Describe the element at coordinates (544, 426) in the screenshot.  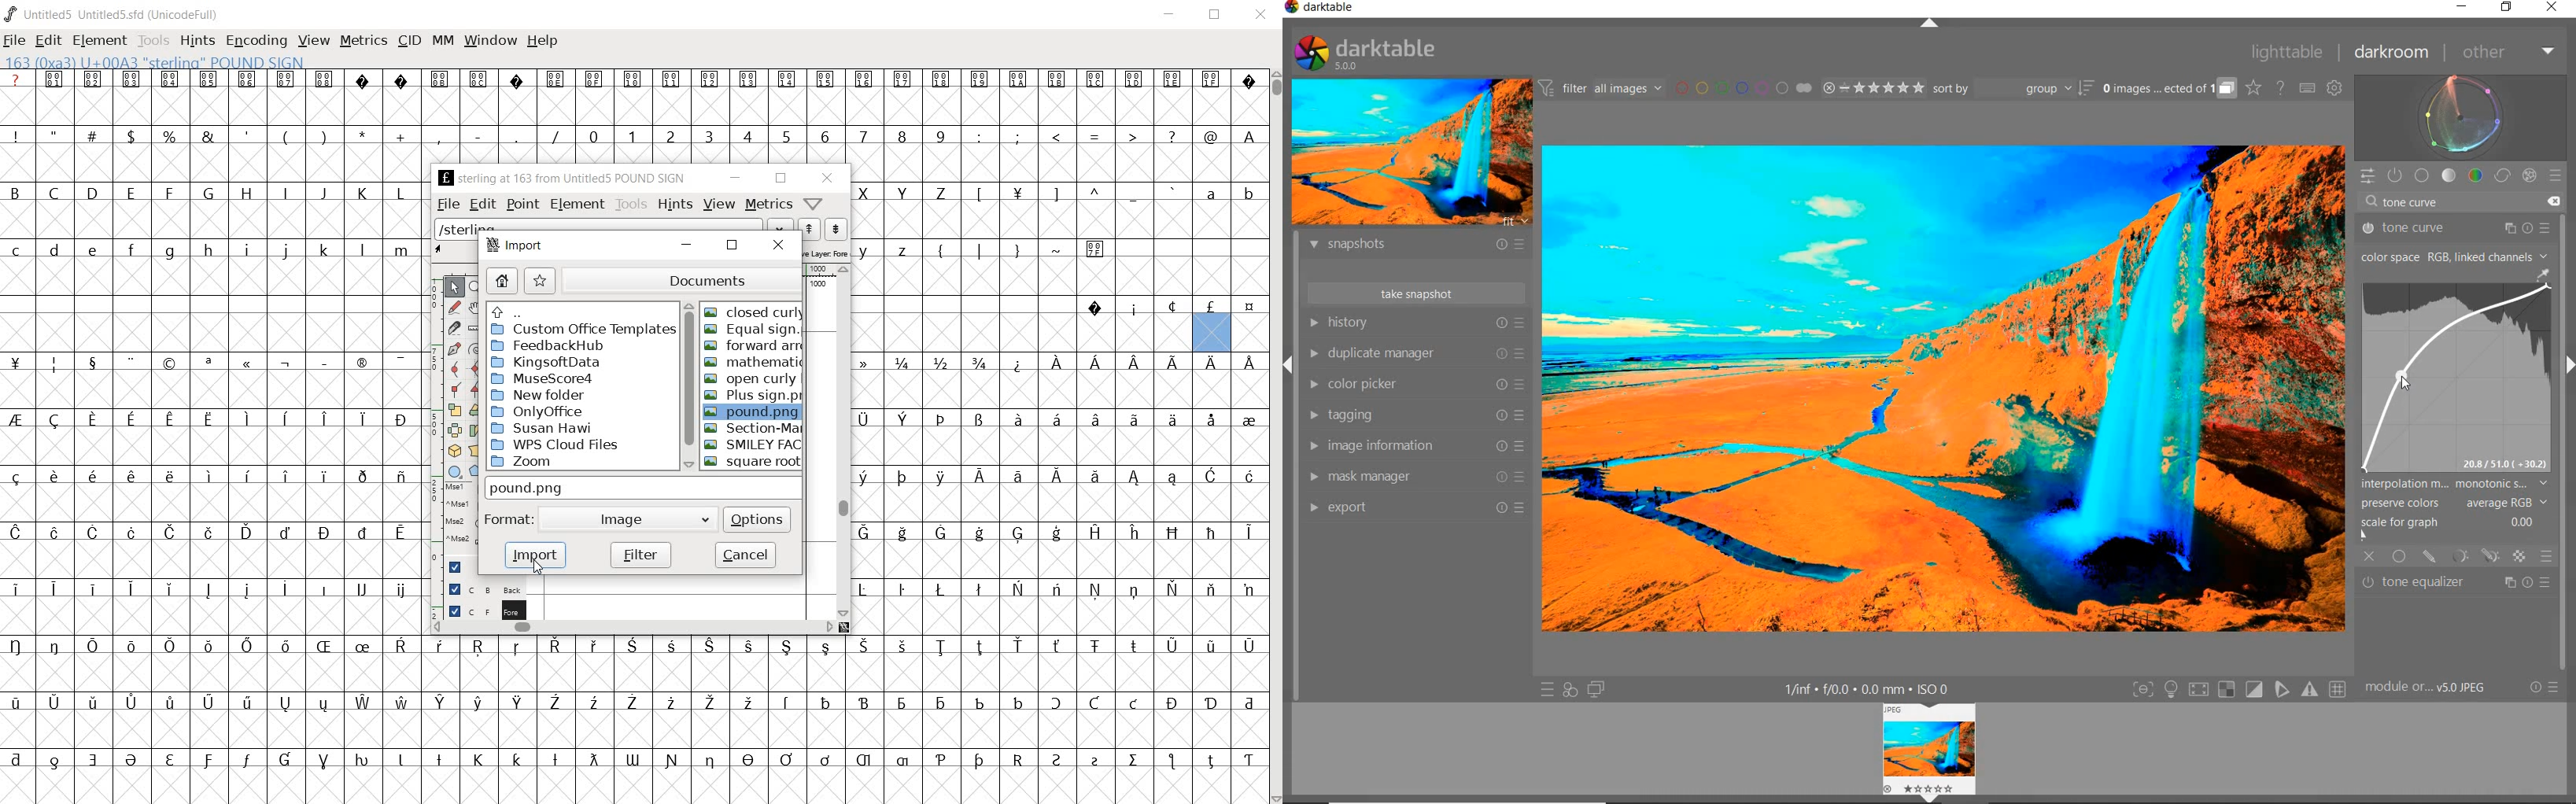
I see `Susan Hawi` at that location.